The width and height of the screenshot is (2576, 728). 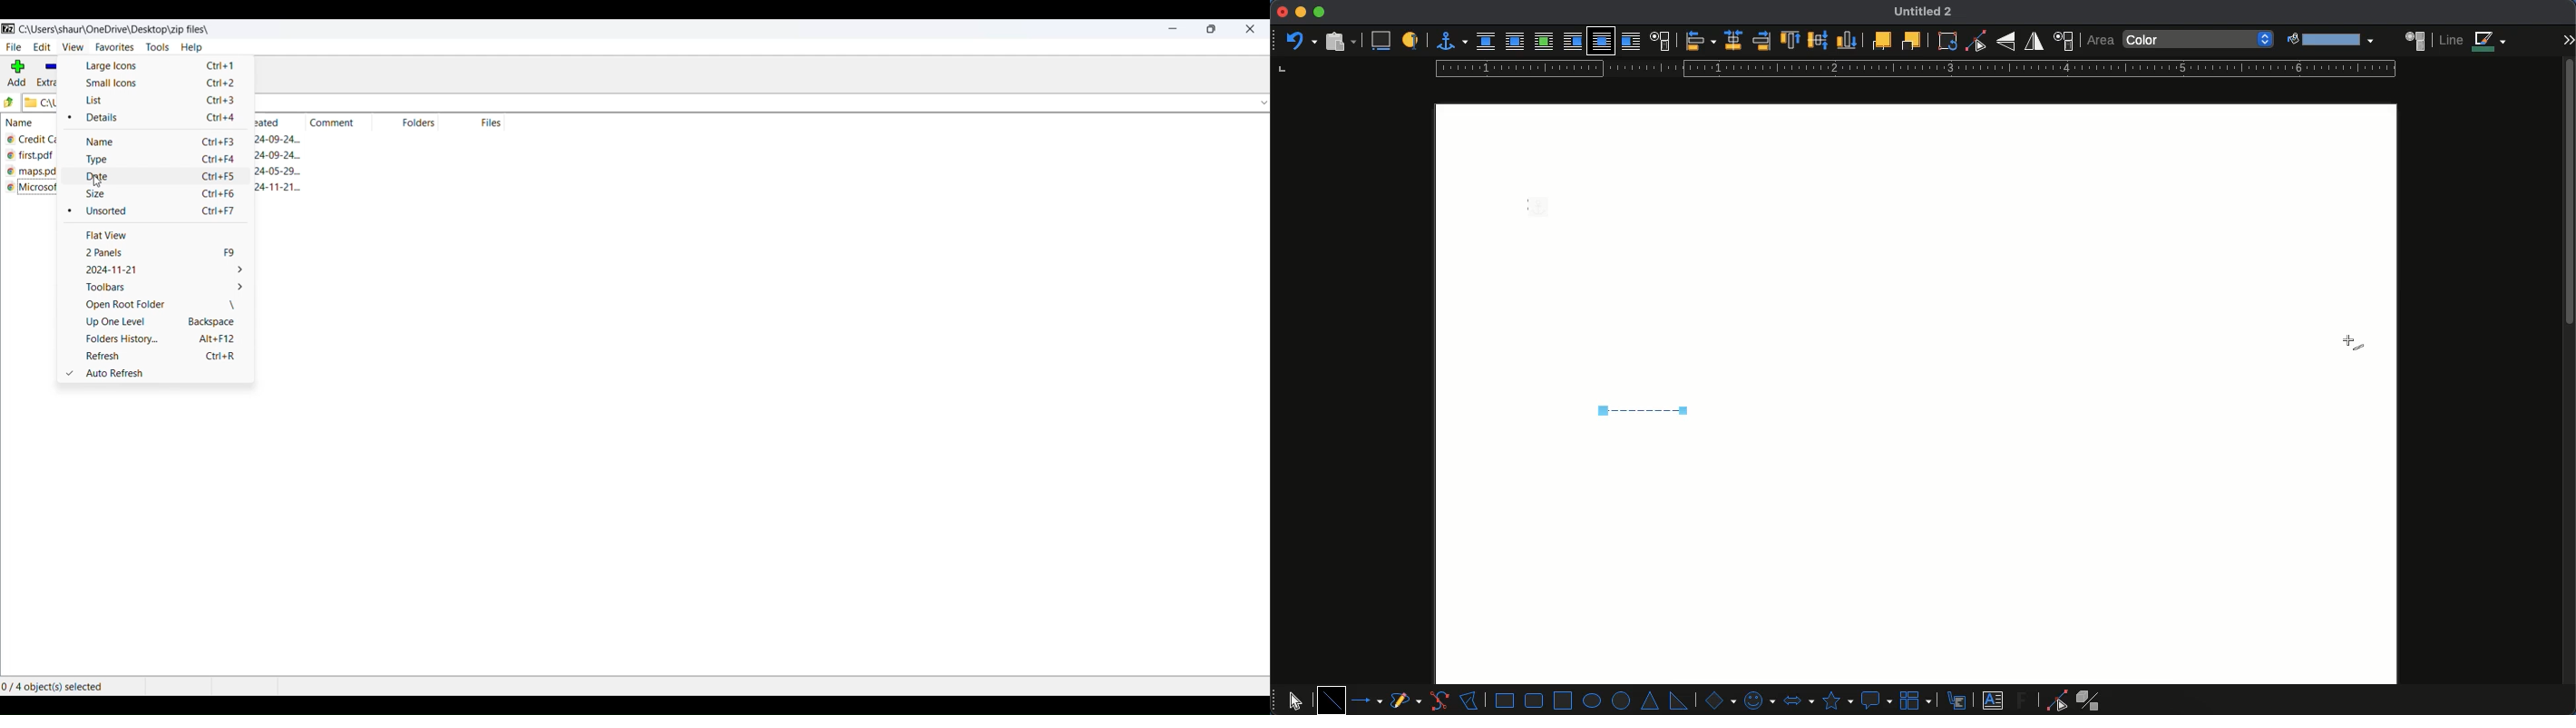 What do you see at coordinates (1958, 700) in the screenshot?
I see `callouts` at bounding box center [1958, 700].